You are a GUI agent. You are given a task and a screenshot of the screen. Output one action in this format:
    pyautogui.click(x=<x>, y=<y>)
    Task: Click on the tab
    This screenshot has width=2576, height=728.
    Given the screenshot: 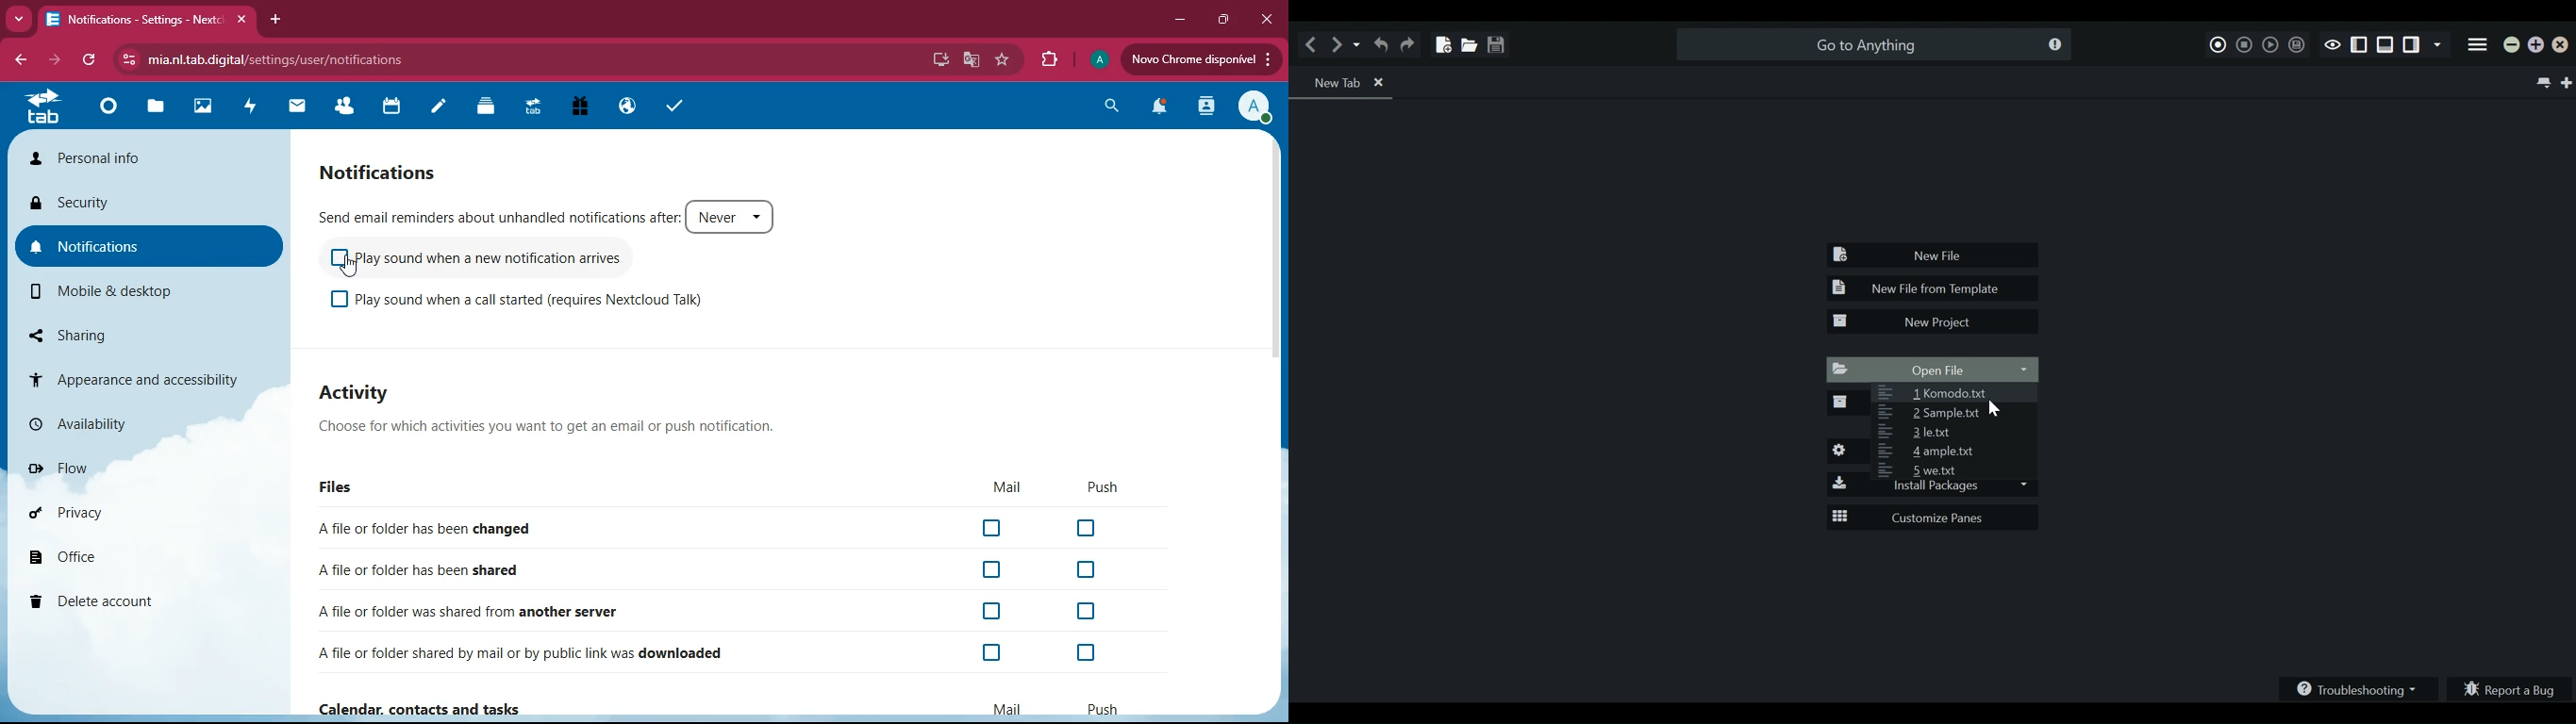 What is the action you would take?
    pyautogui.click(x=537, y=107)
    